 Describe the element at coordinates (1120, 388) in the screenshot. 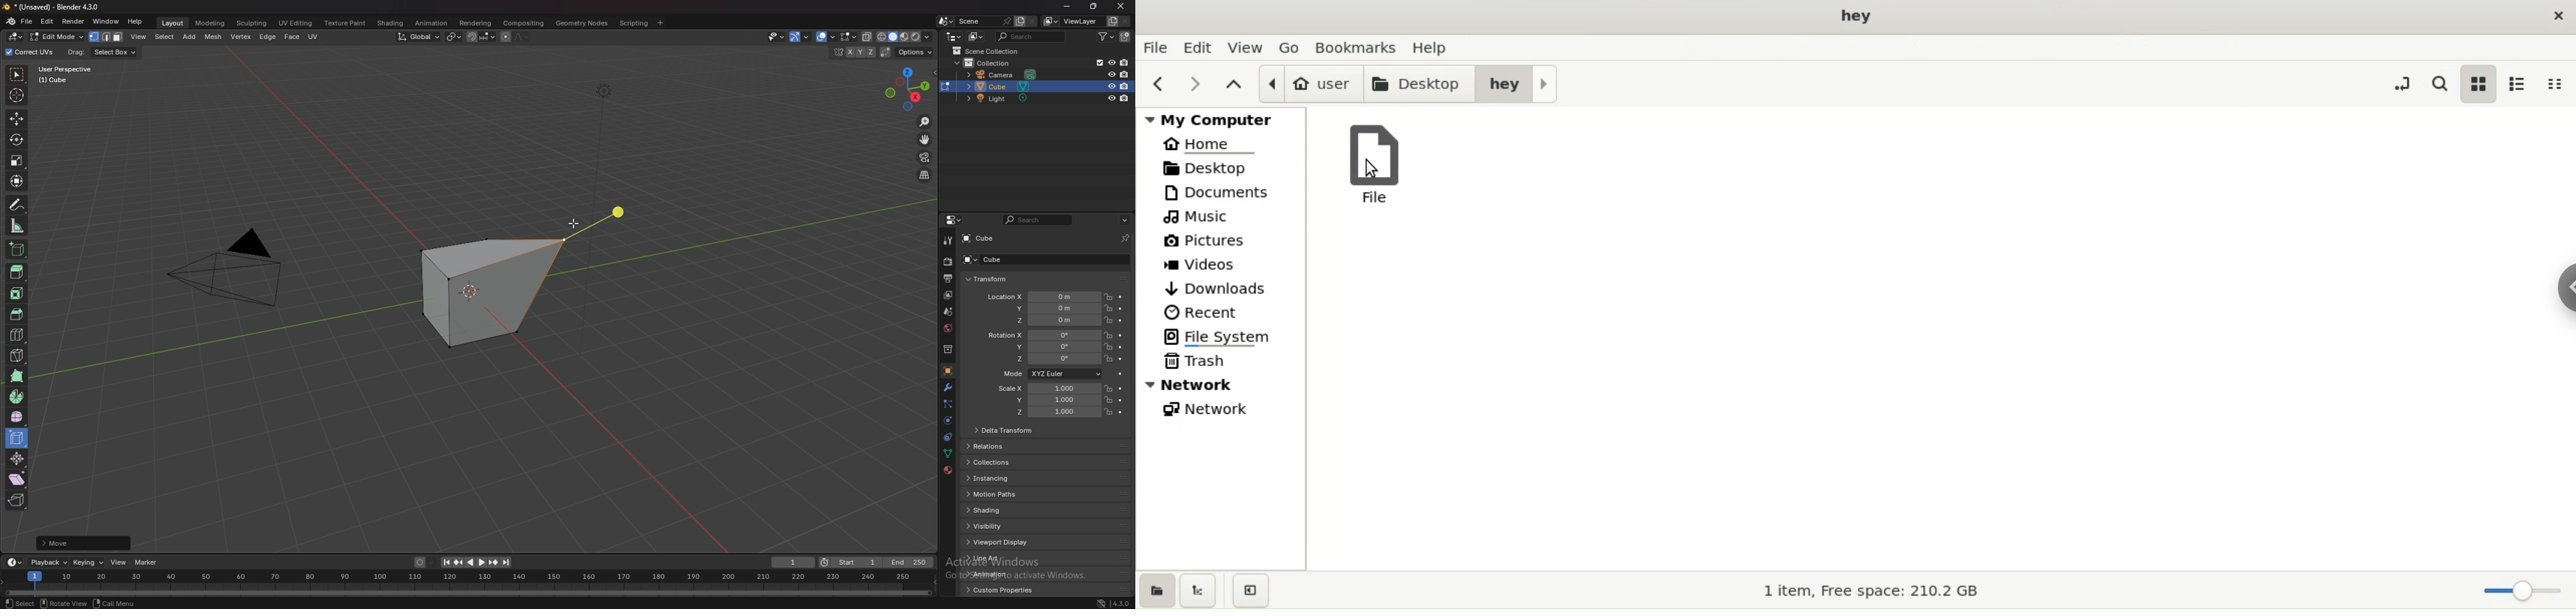

I see `animate property` at that location.